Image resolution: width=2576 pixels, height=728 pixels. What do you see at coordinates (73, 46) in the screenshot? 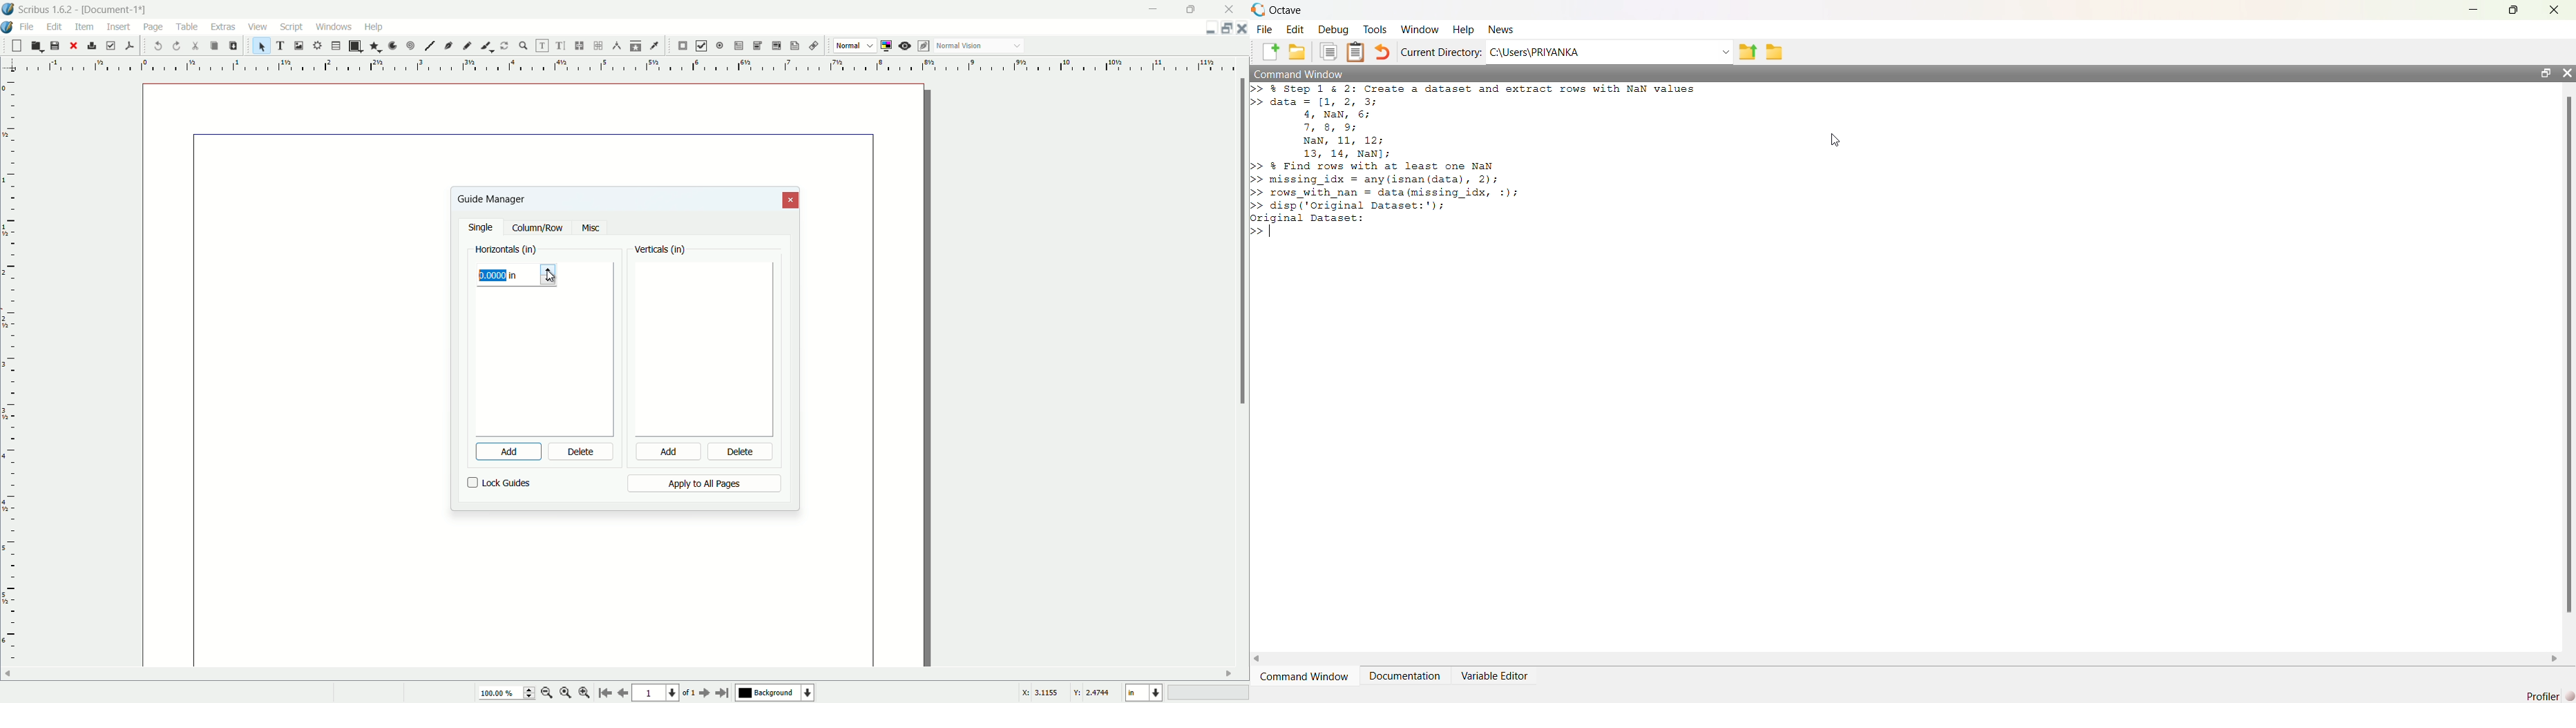
I see `close` at bounding box center [73, 46].